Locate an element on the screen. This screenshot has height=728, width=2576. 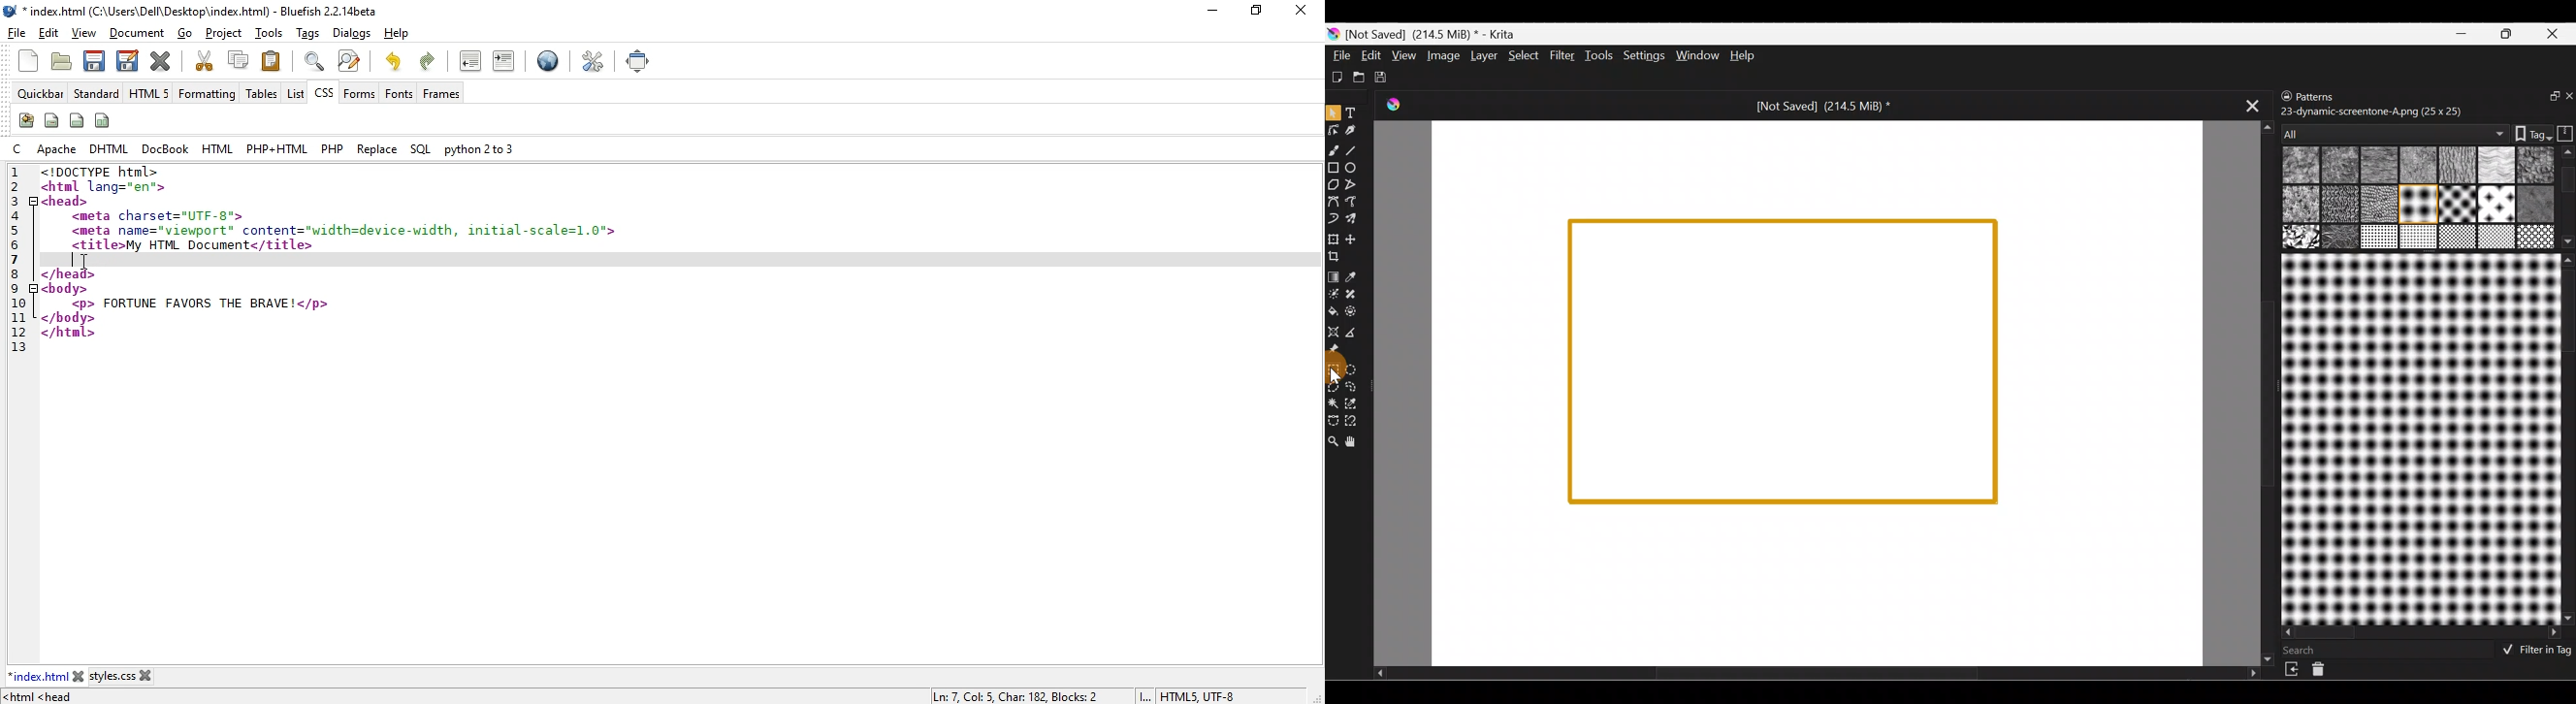
tools is located at coordinates (272, 34).